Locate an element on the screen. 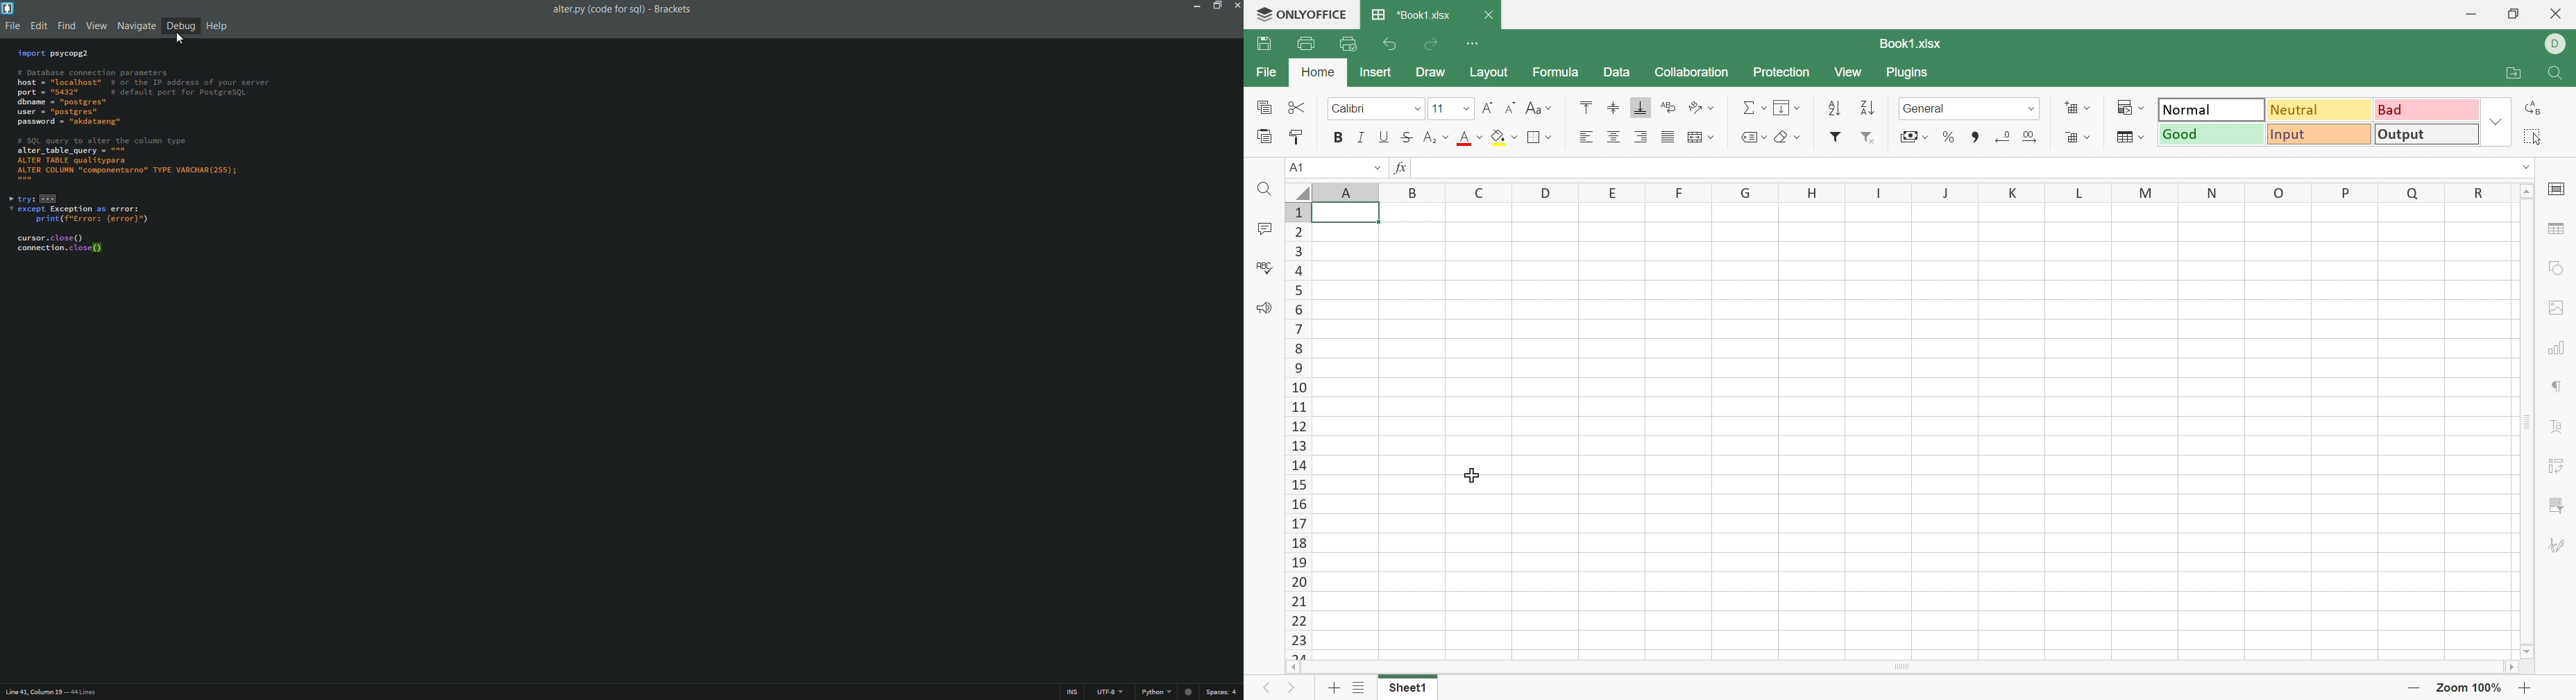  Clear is located at coordinates (1783, 138).